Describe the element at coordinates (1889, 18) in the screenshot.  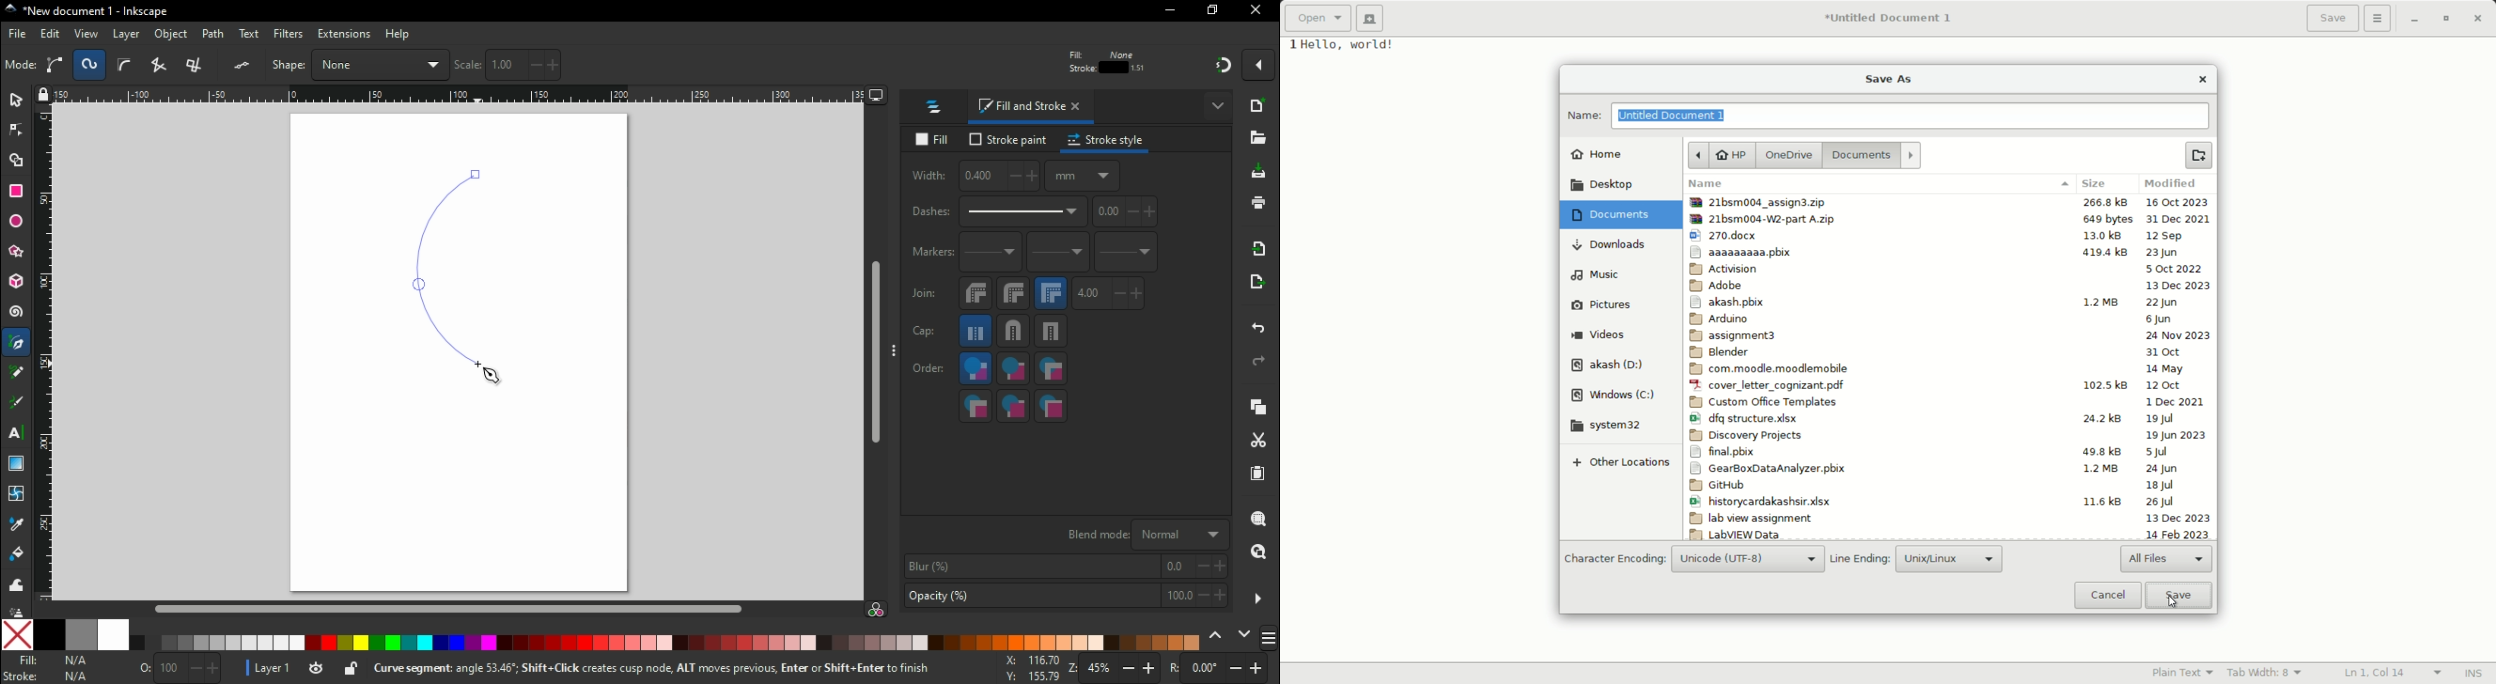
I see `Untitled Document 1` at that location.